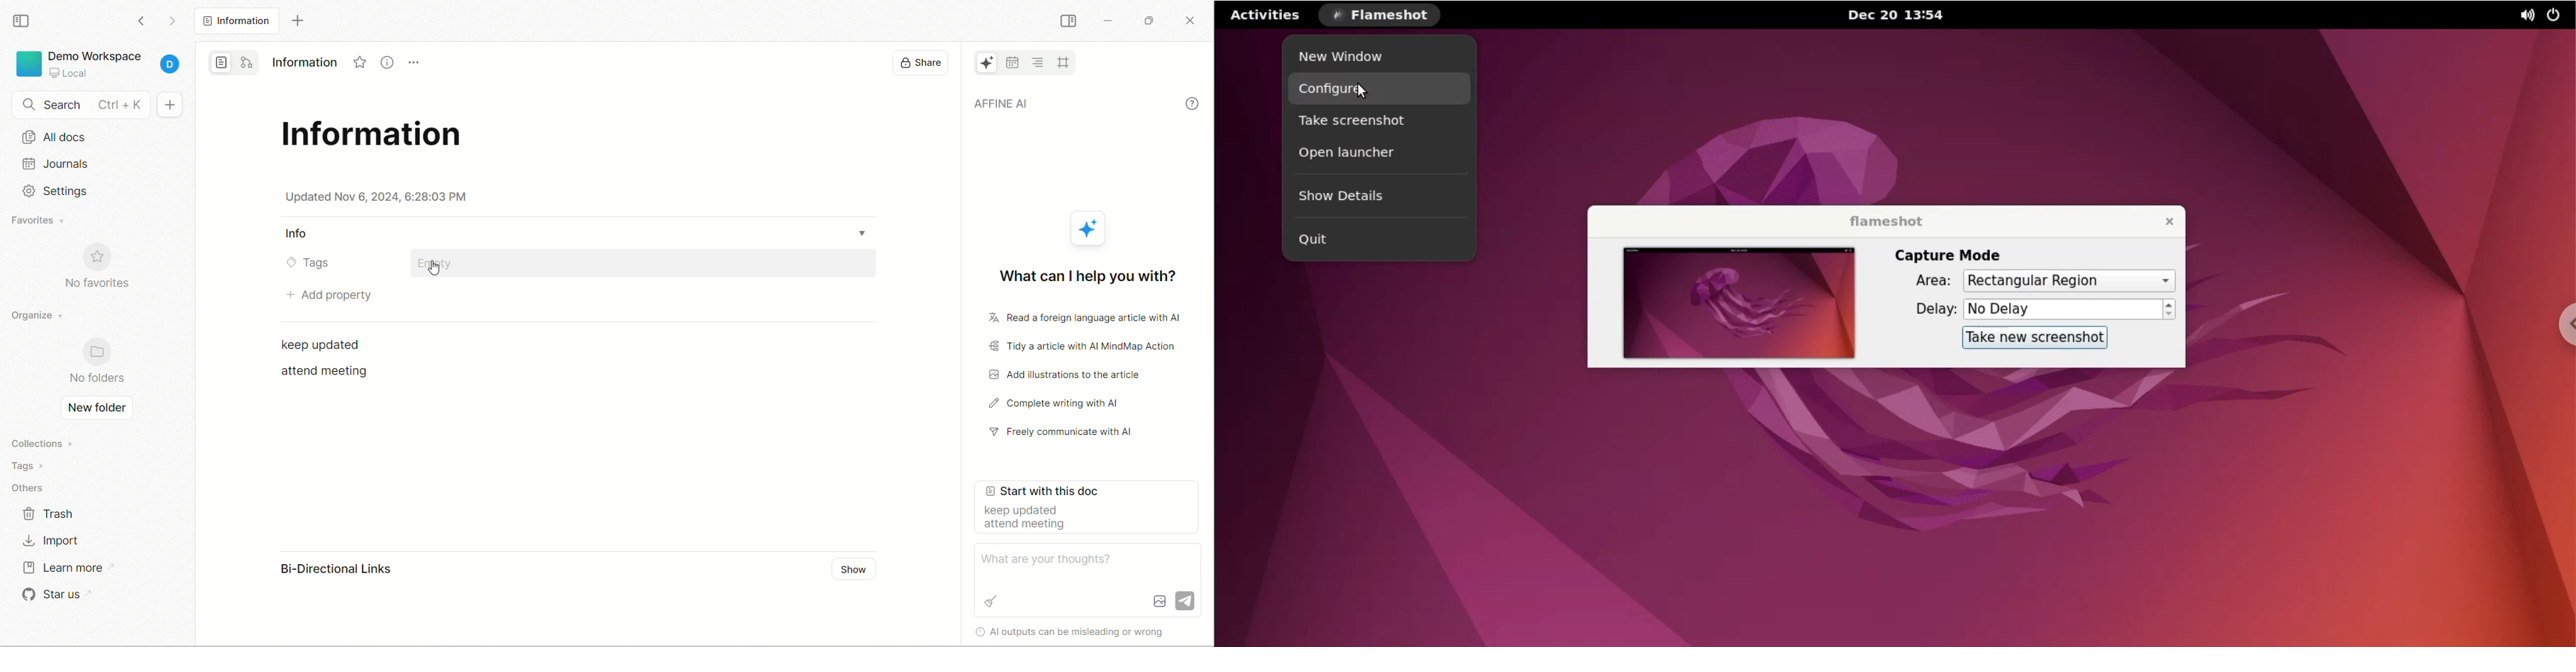 This screenshot has height=672, width=2576. Describe the element at coordinates (1084, 346) in the screenshot. I see `tidy the article with AI mindmap action` at that location.